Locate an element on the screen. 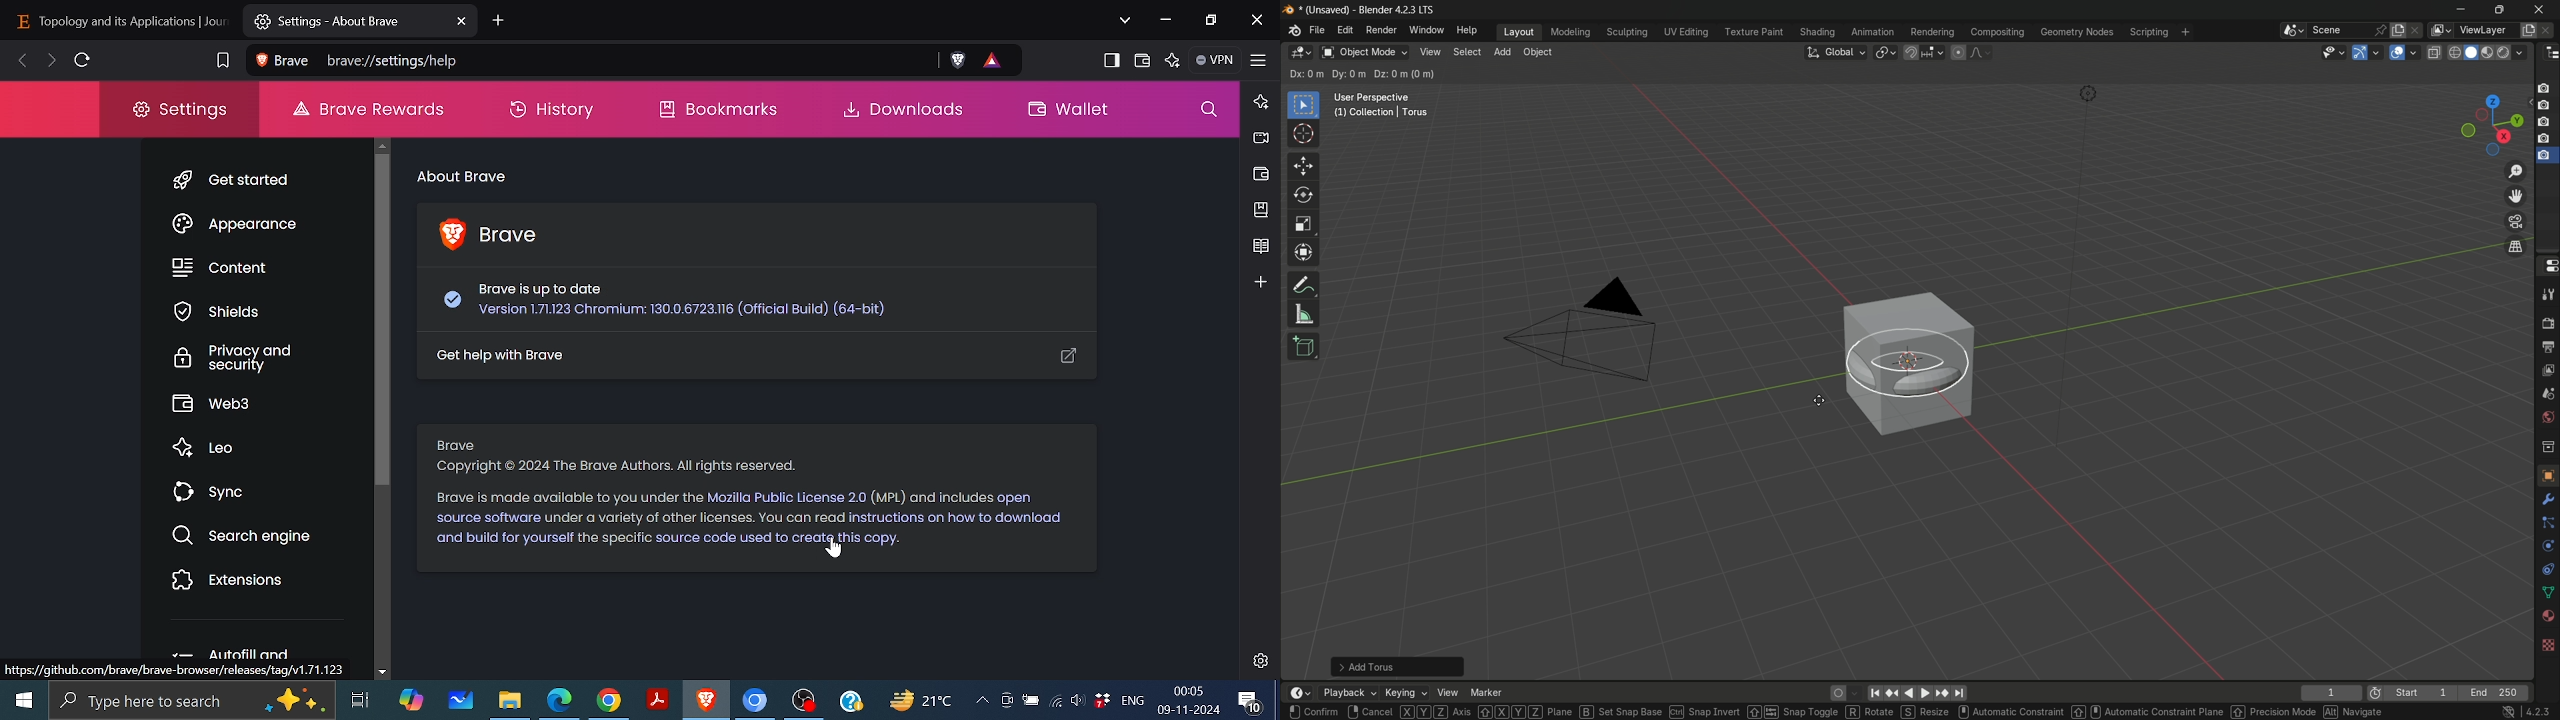 The width and height of the screenshot is (2576, 728). ) Brave is up to date
Version 171123 Chromium: 130.0.6723.116 (Official Build) (64-bit) is located at coordinates (674, 303).